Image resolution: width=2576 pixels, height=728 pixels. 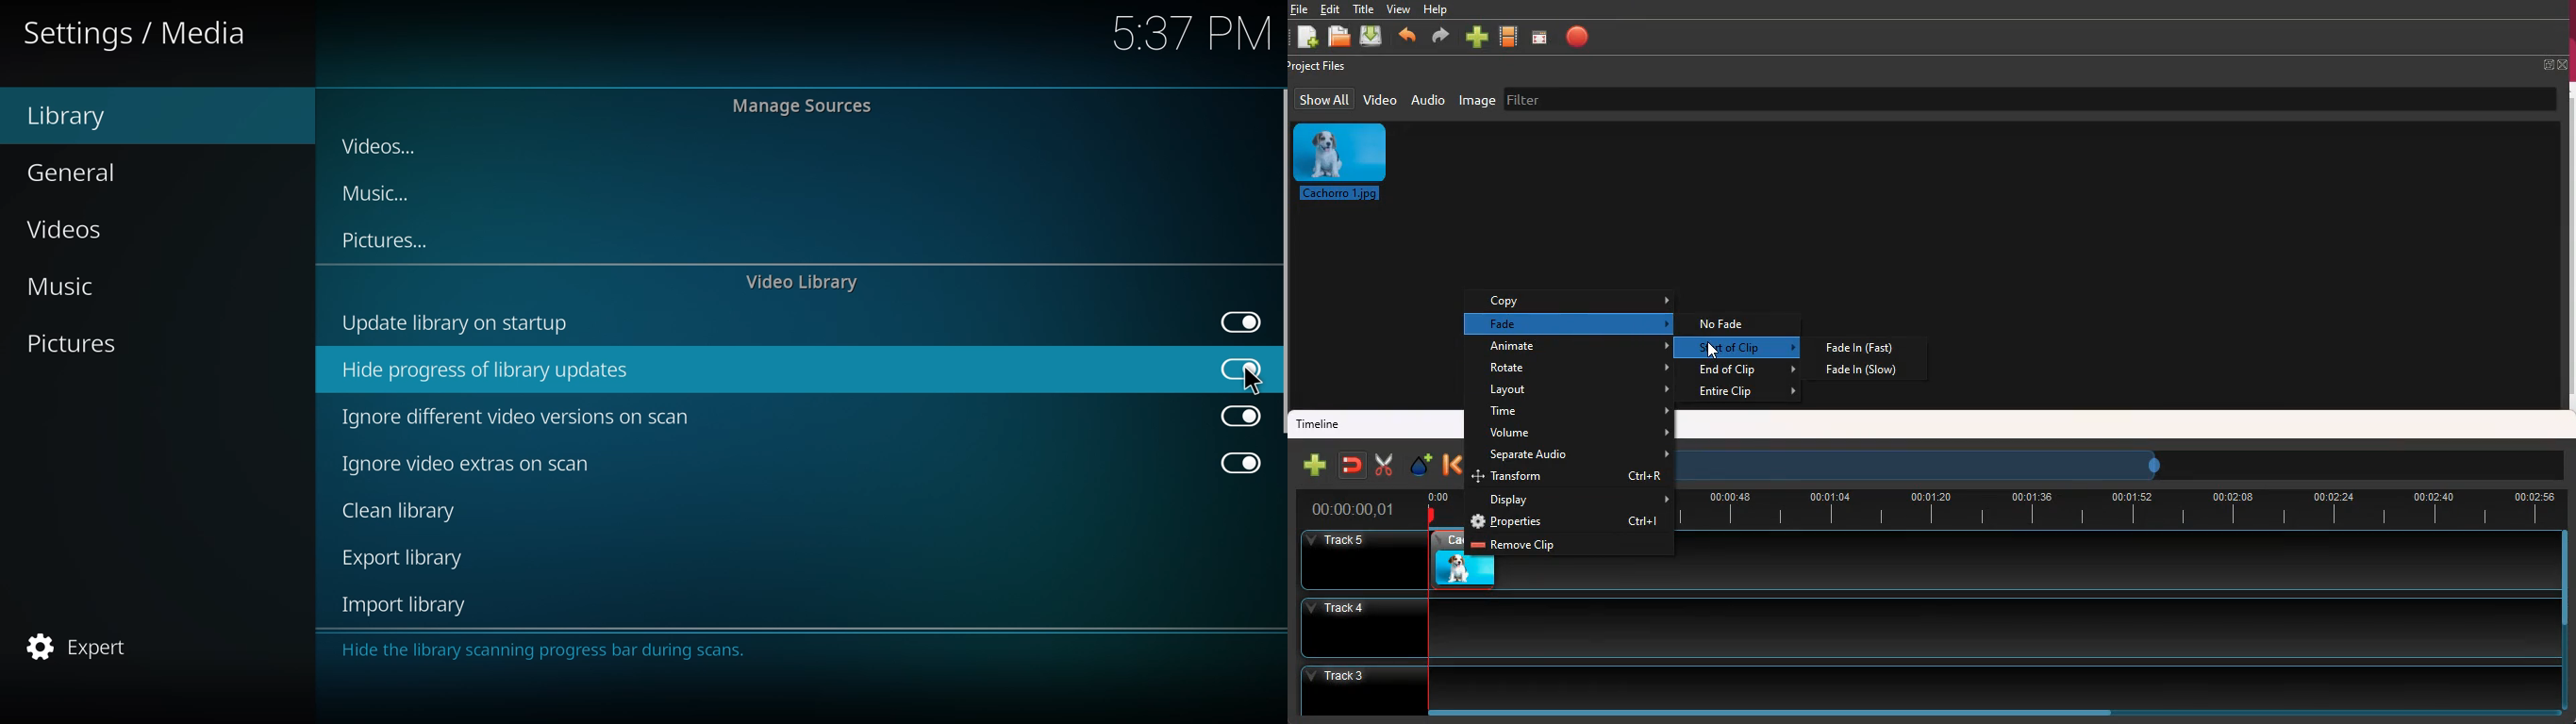 What do you see at coordinates (1244, 379) in the screenshot?
I see `cursor` at bounding box center [1244, 379].